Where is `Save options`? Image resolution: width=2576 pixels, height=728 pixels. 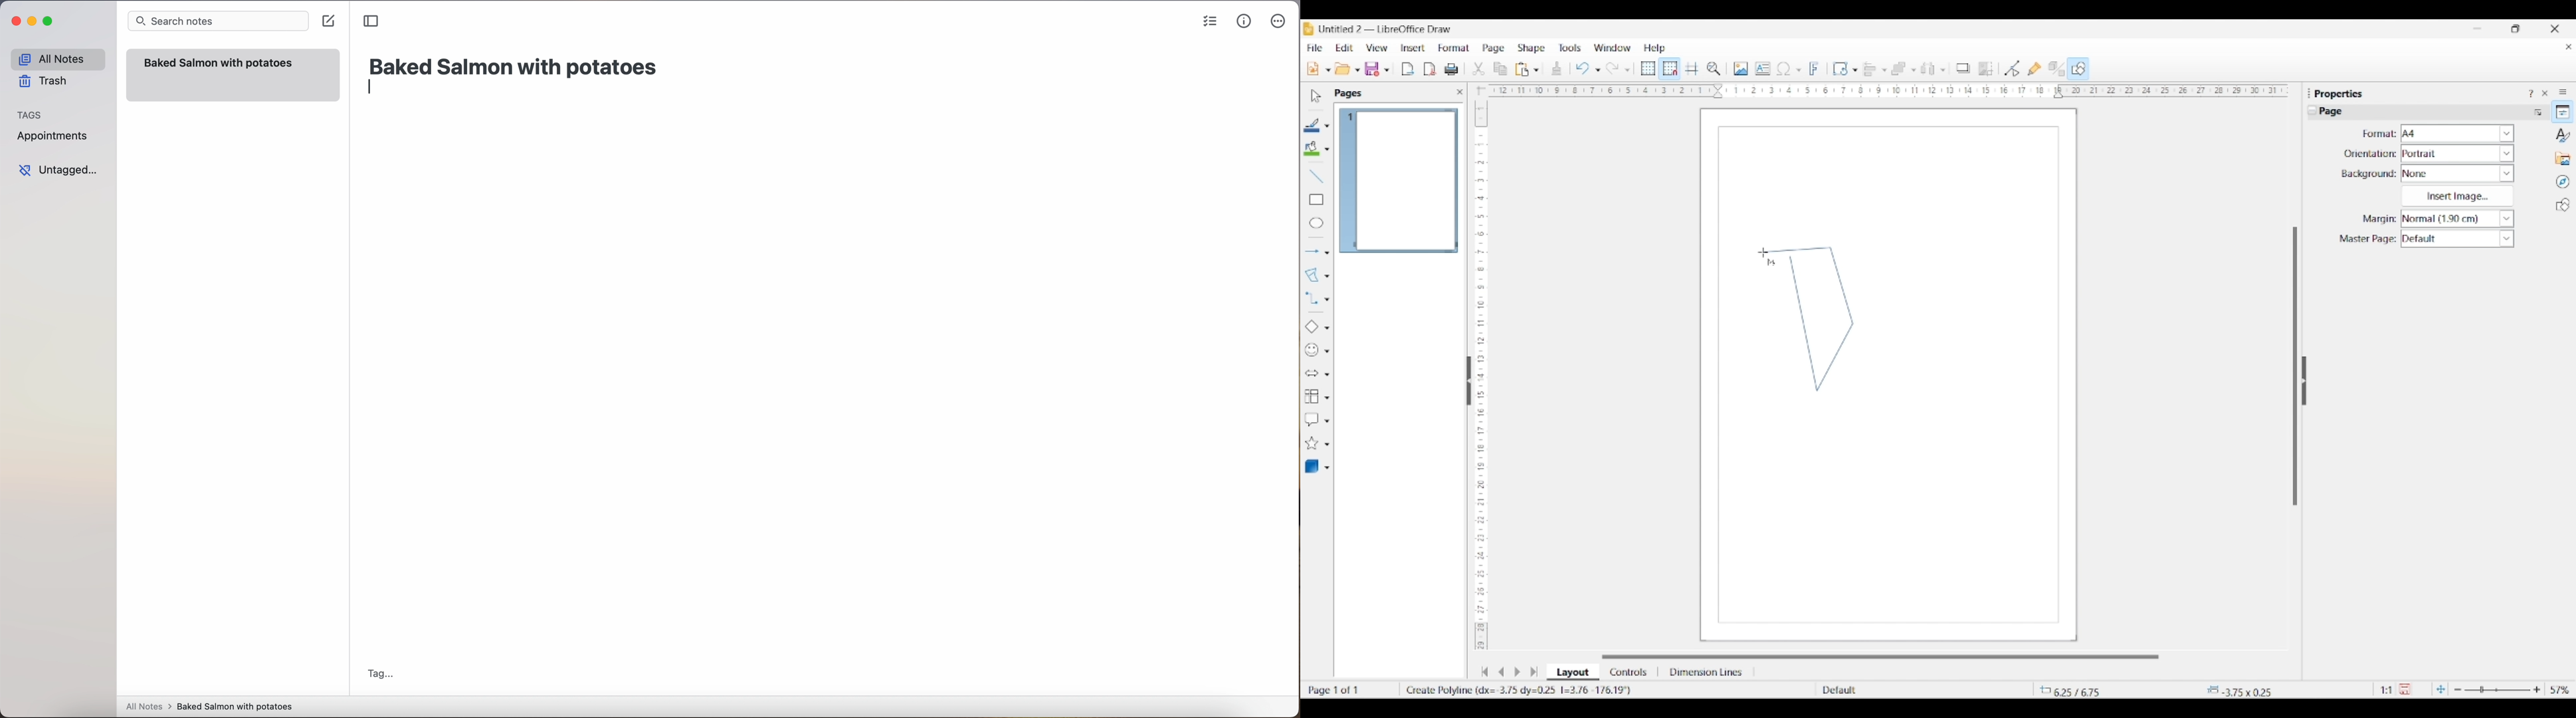
Save options is located at coordinates (1387, 70).